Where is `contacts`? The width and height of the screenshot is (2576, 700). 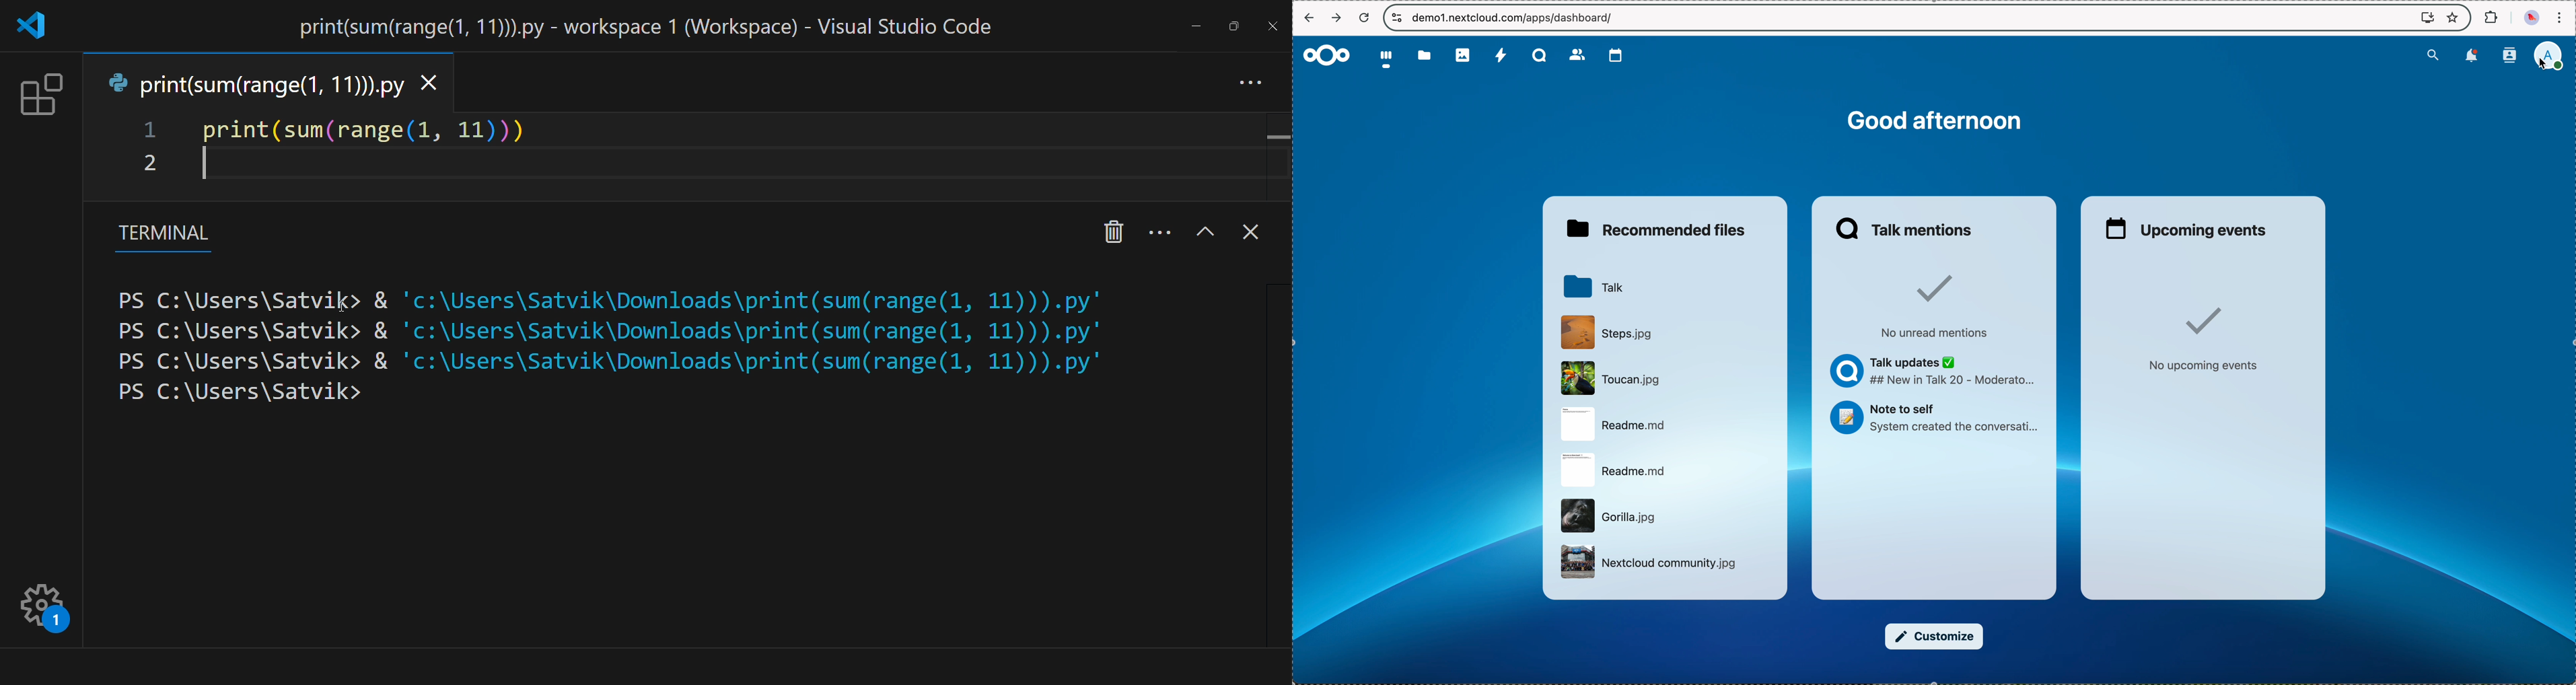
contacts is located at coordinates (2510, 55).